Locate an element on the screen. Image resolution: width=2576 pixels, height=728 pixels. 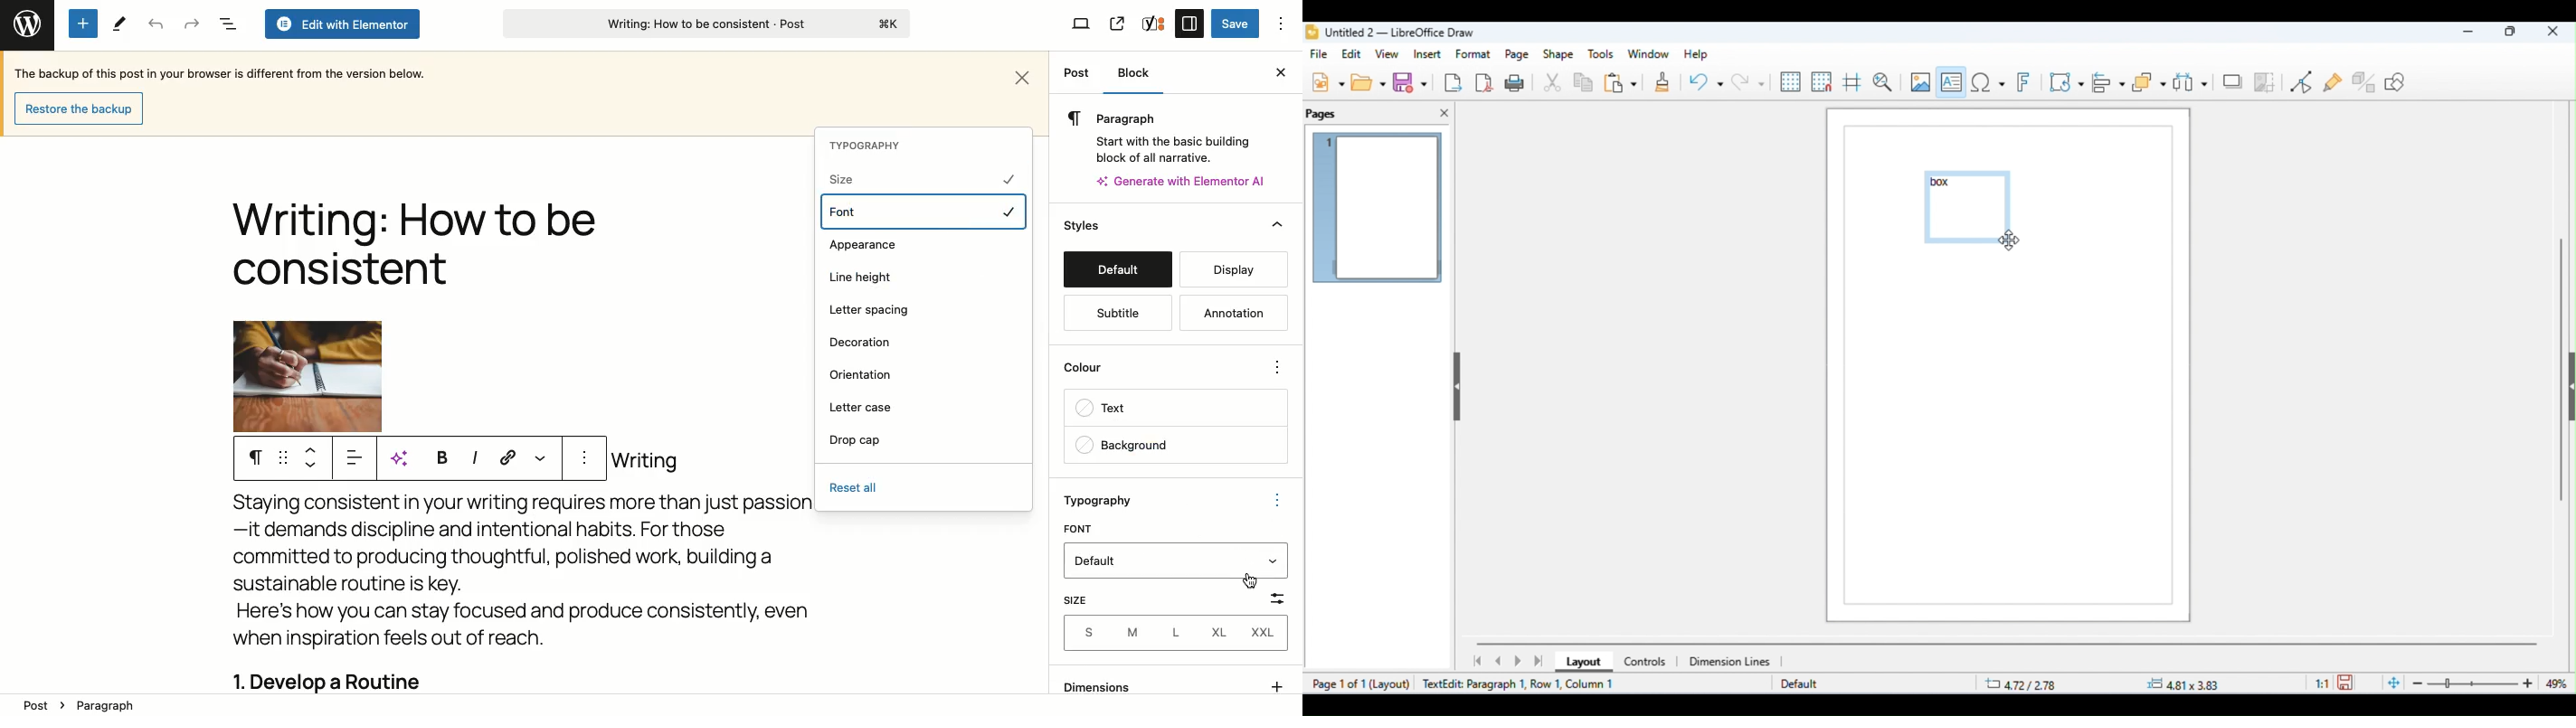
Generate with Elementor AI is located at coordinates (1182, 181).